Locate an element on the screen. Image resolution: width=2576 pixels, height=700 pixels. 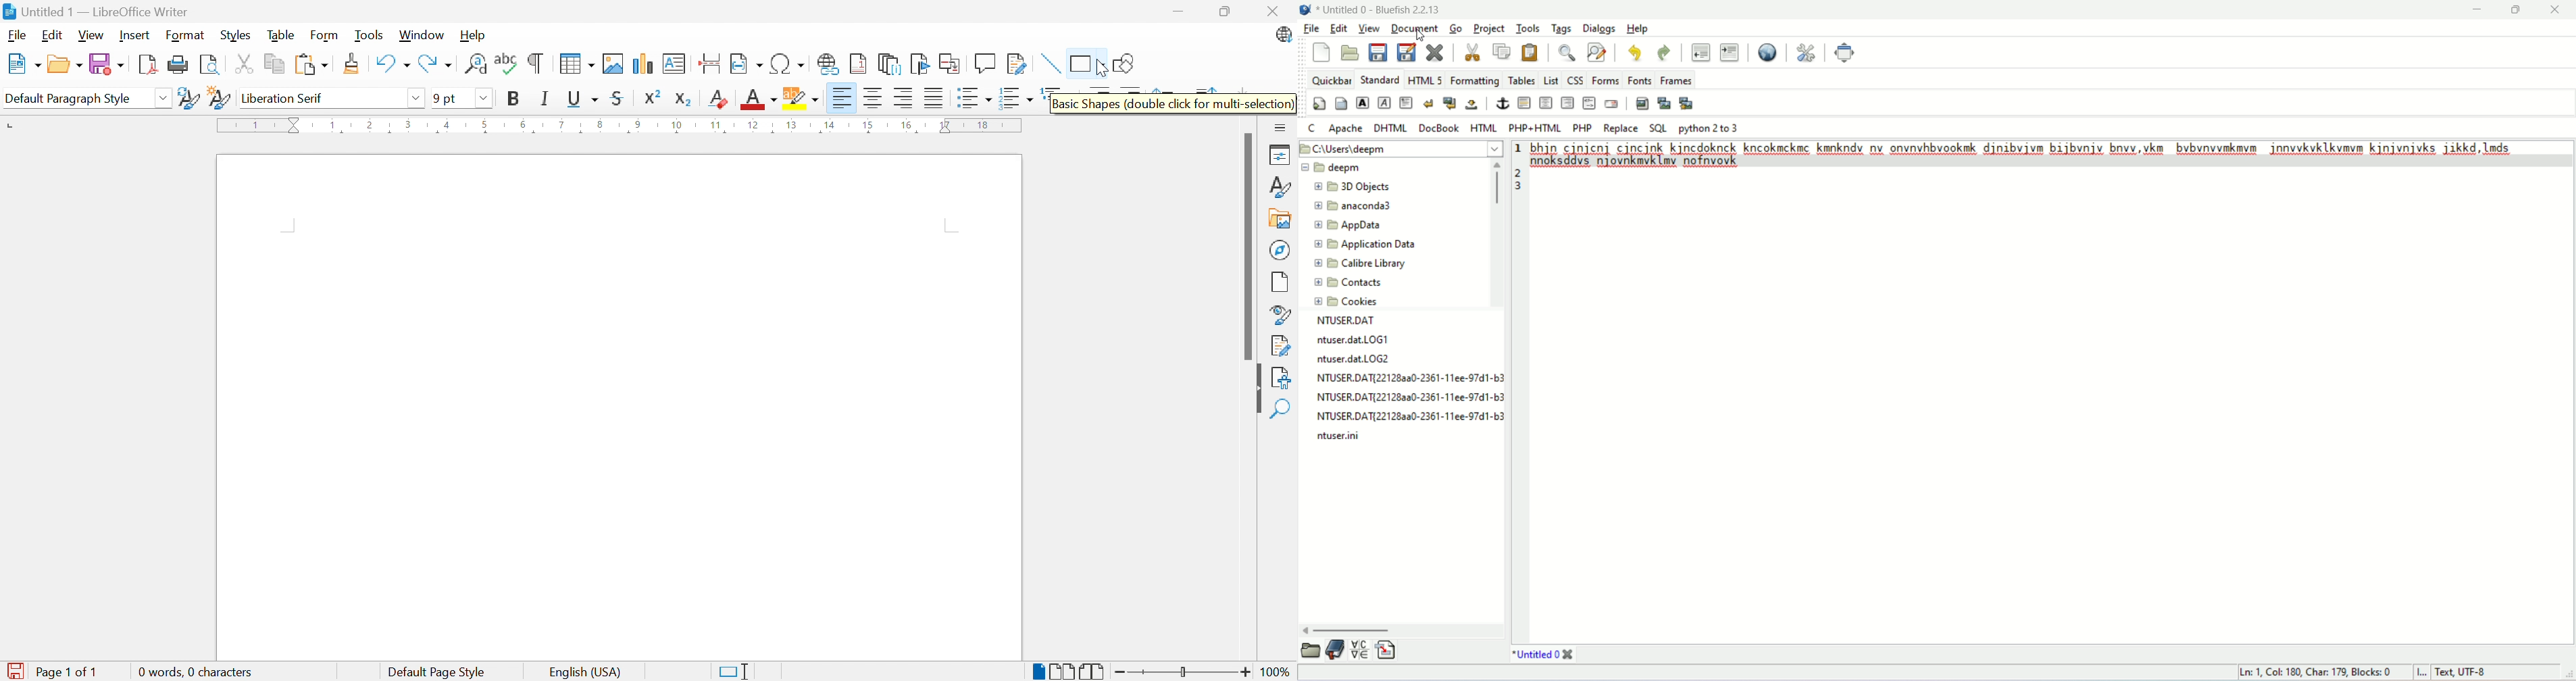
Zoom out is located at coordinates (1121, 674).